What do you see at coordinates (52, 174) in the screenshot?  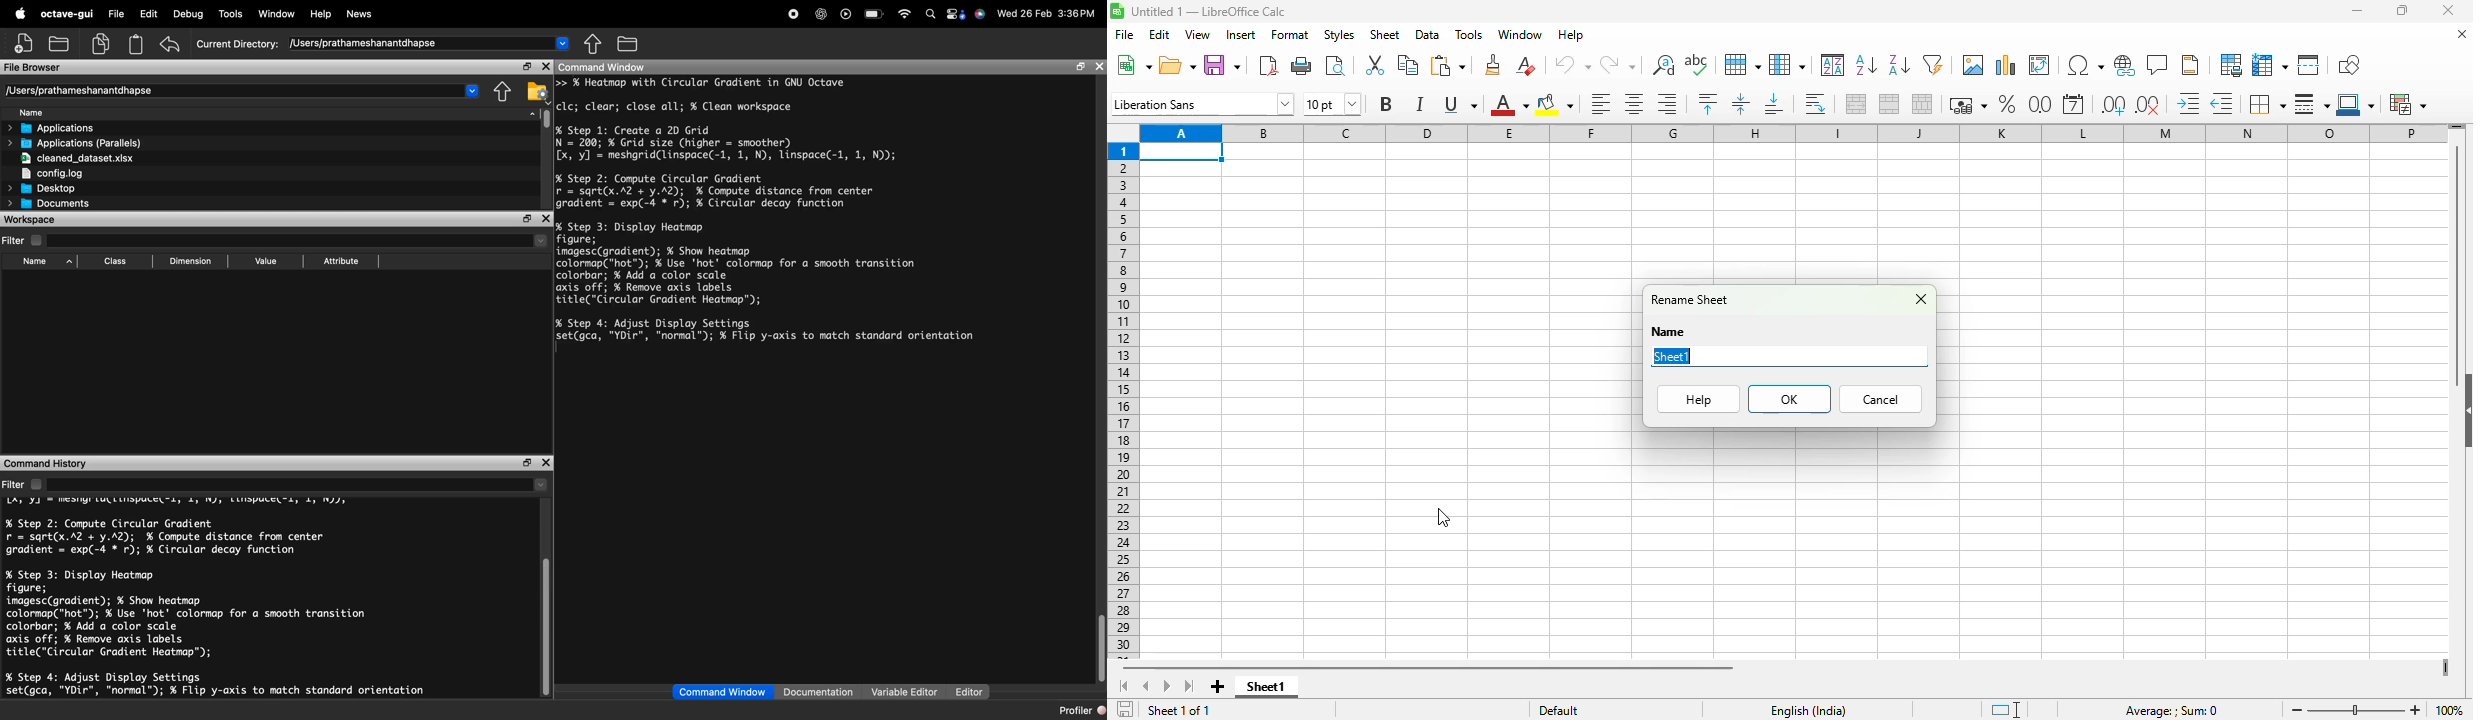 I see `config.log` at bounding box center [52, 174].